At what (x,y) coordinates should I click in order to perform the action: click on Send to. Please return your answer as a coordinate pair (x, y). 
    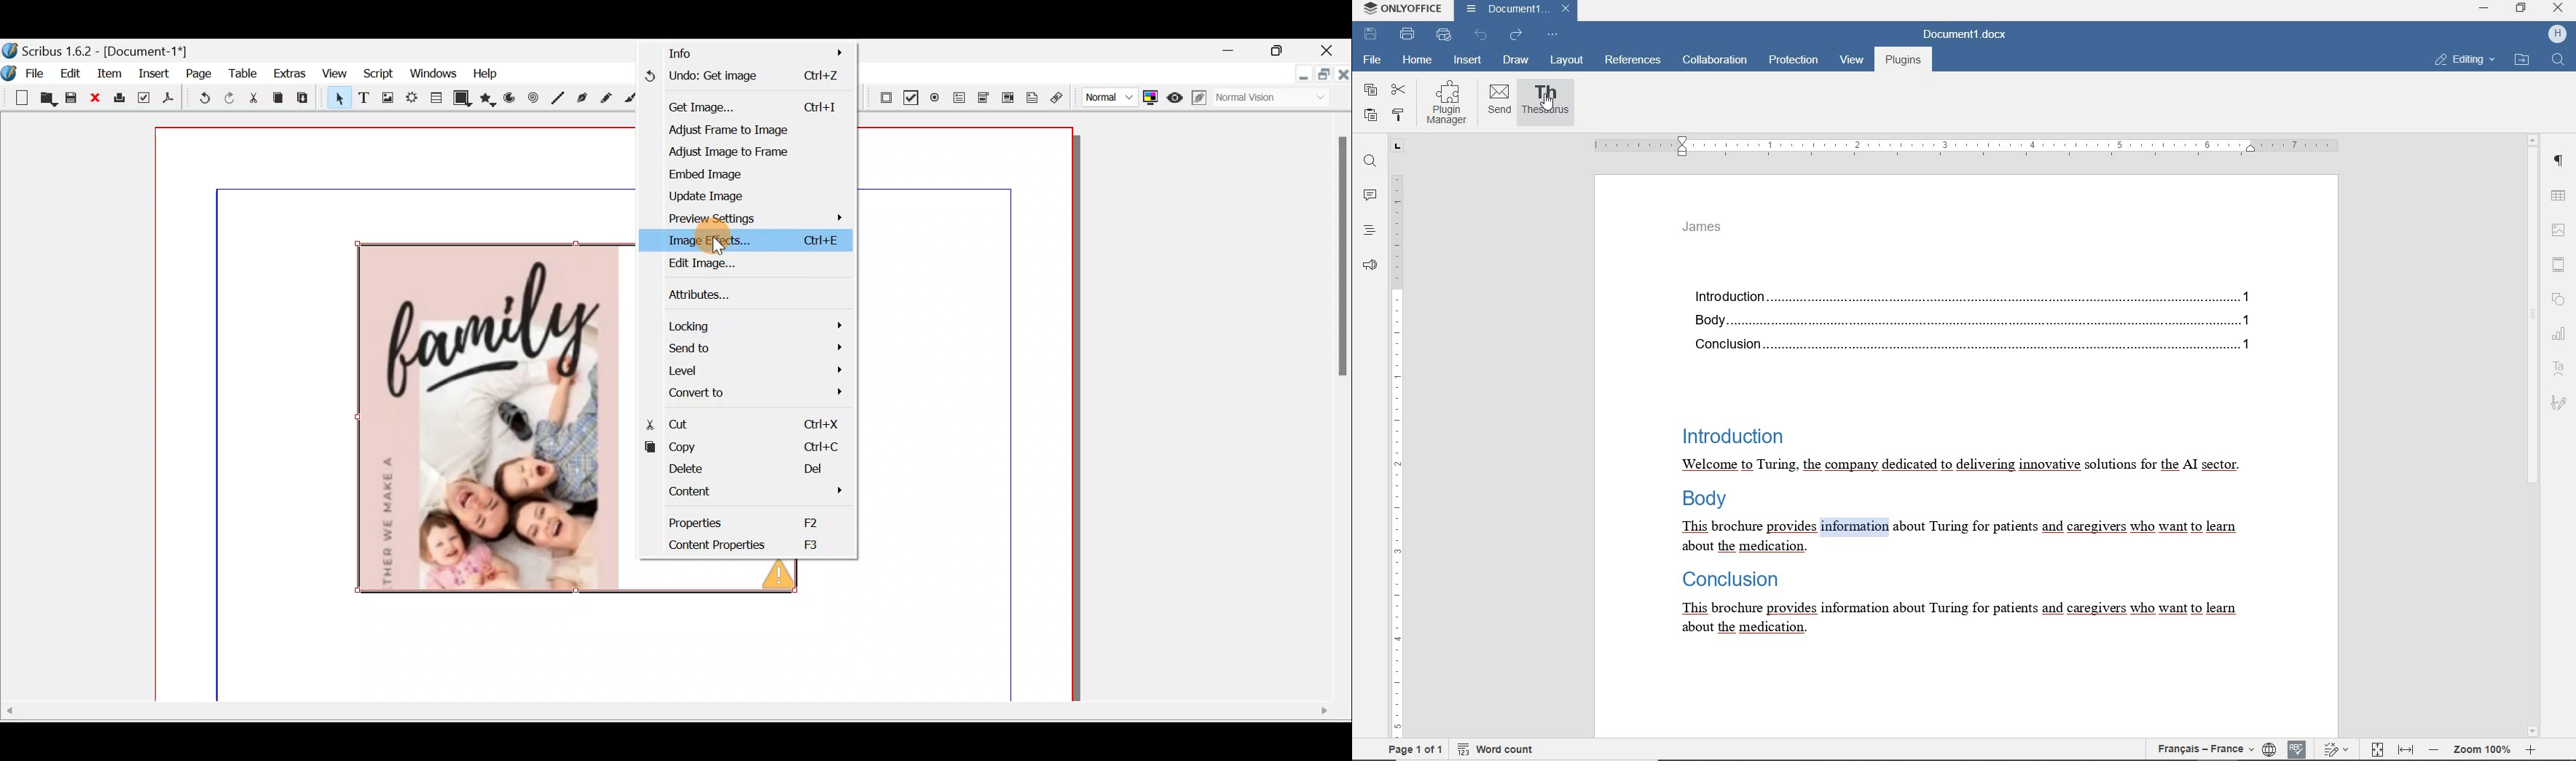
    Looking at the image, I should click on (755, 347).